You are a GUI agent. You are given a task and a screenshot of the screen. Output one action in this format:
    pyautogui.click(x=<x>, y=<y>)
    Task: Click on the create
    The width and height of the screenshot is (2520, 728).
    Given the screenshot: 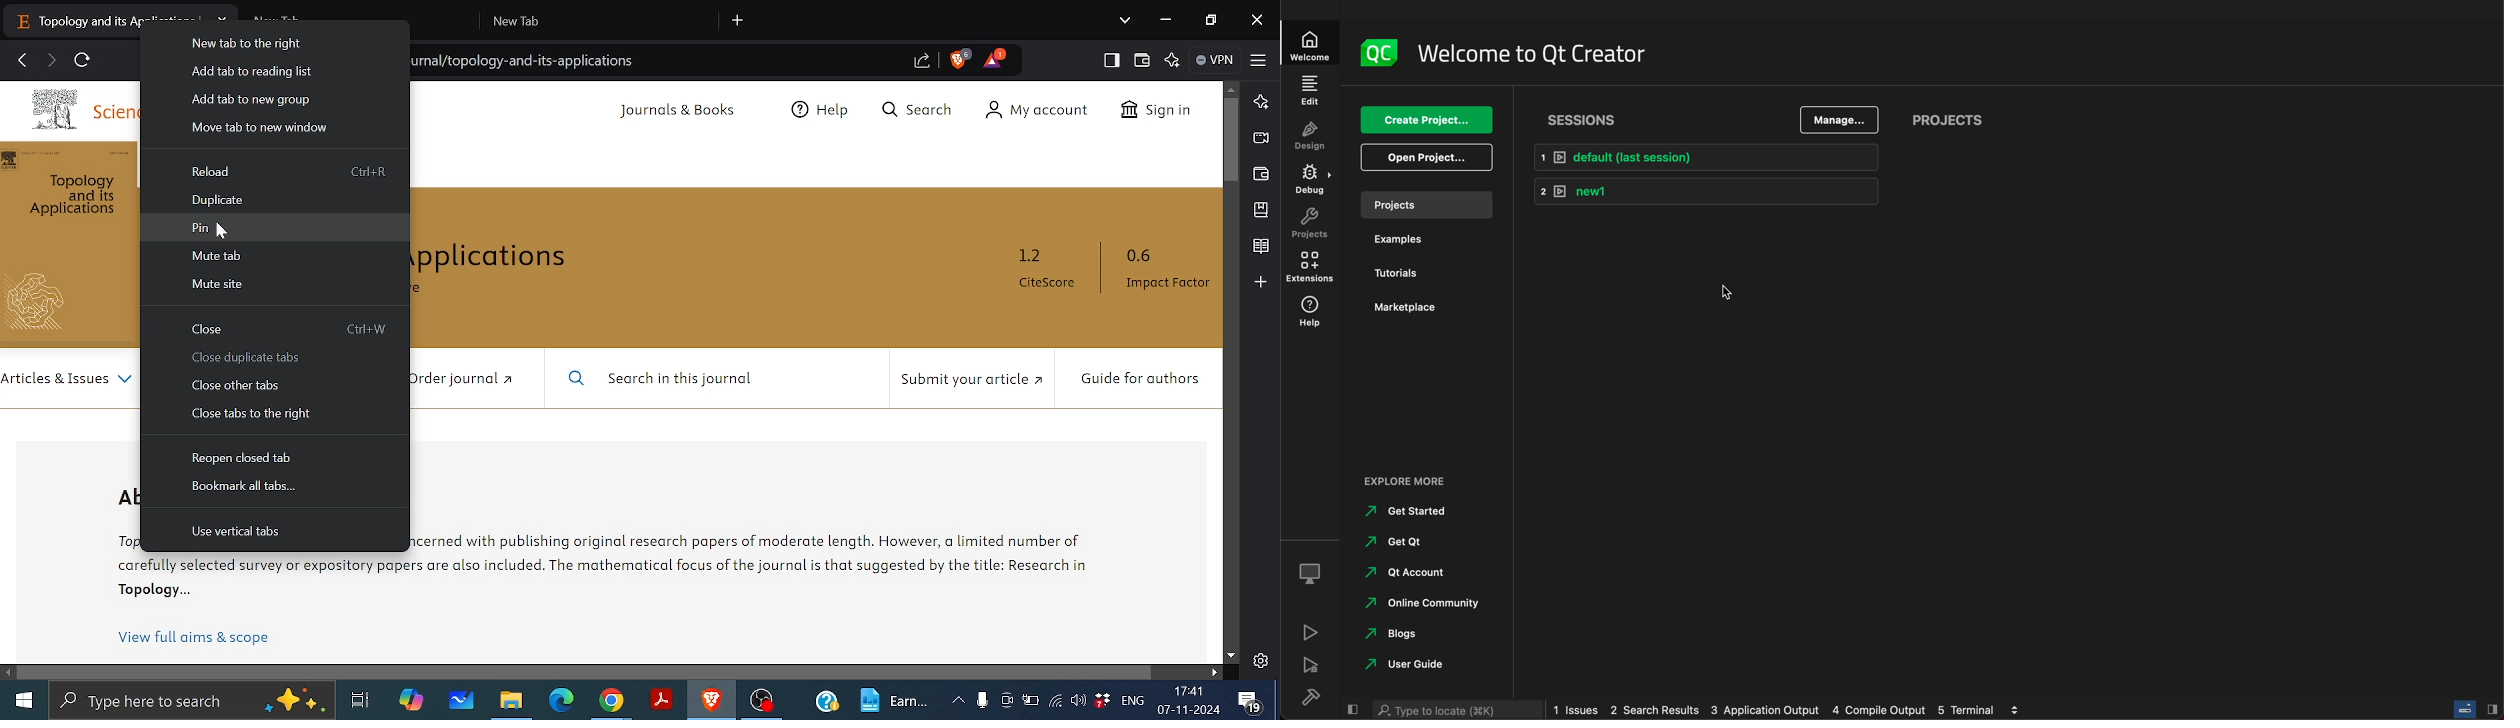 What is the action you would take?
    pyautogui.click(x=1430, y=116)
    